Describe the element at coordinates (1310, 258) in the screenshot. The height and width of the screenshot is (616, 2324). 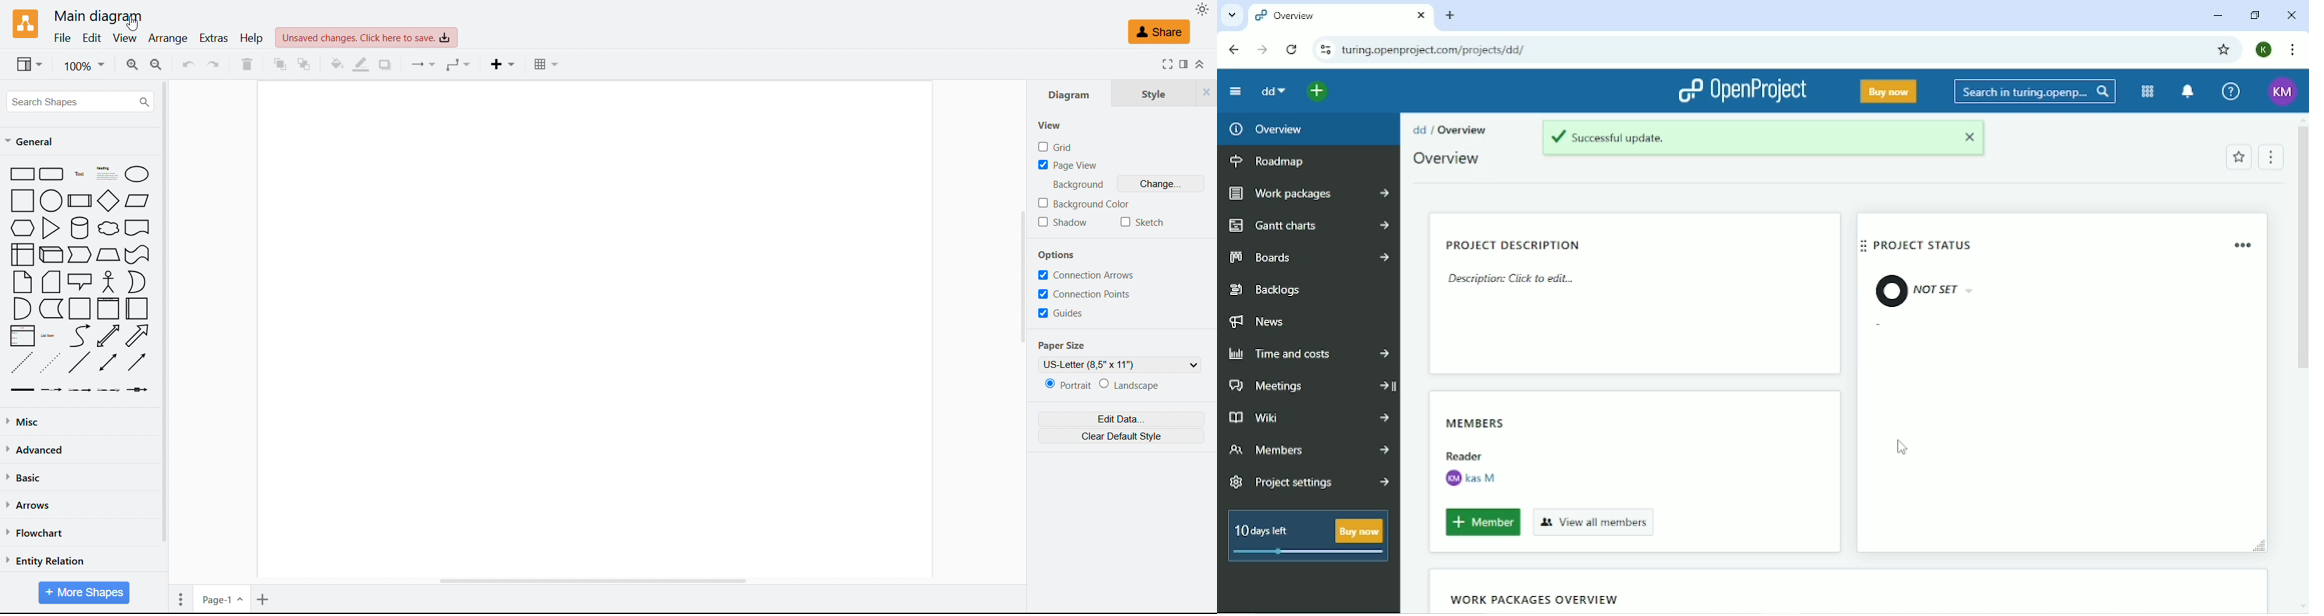
I see `Boards` at that location.